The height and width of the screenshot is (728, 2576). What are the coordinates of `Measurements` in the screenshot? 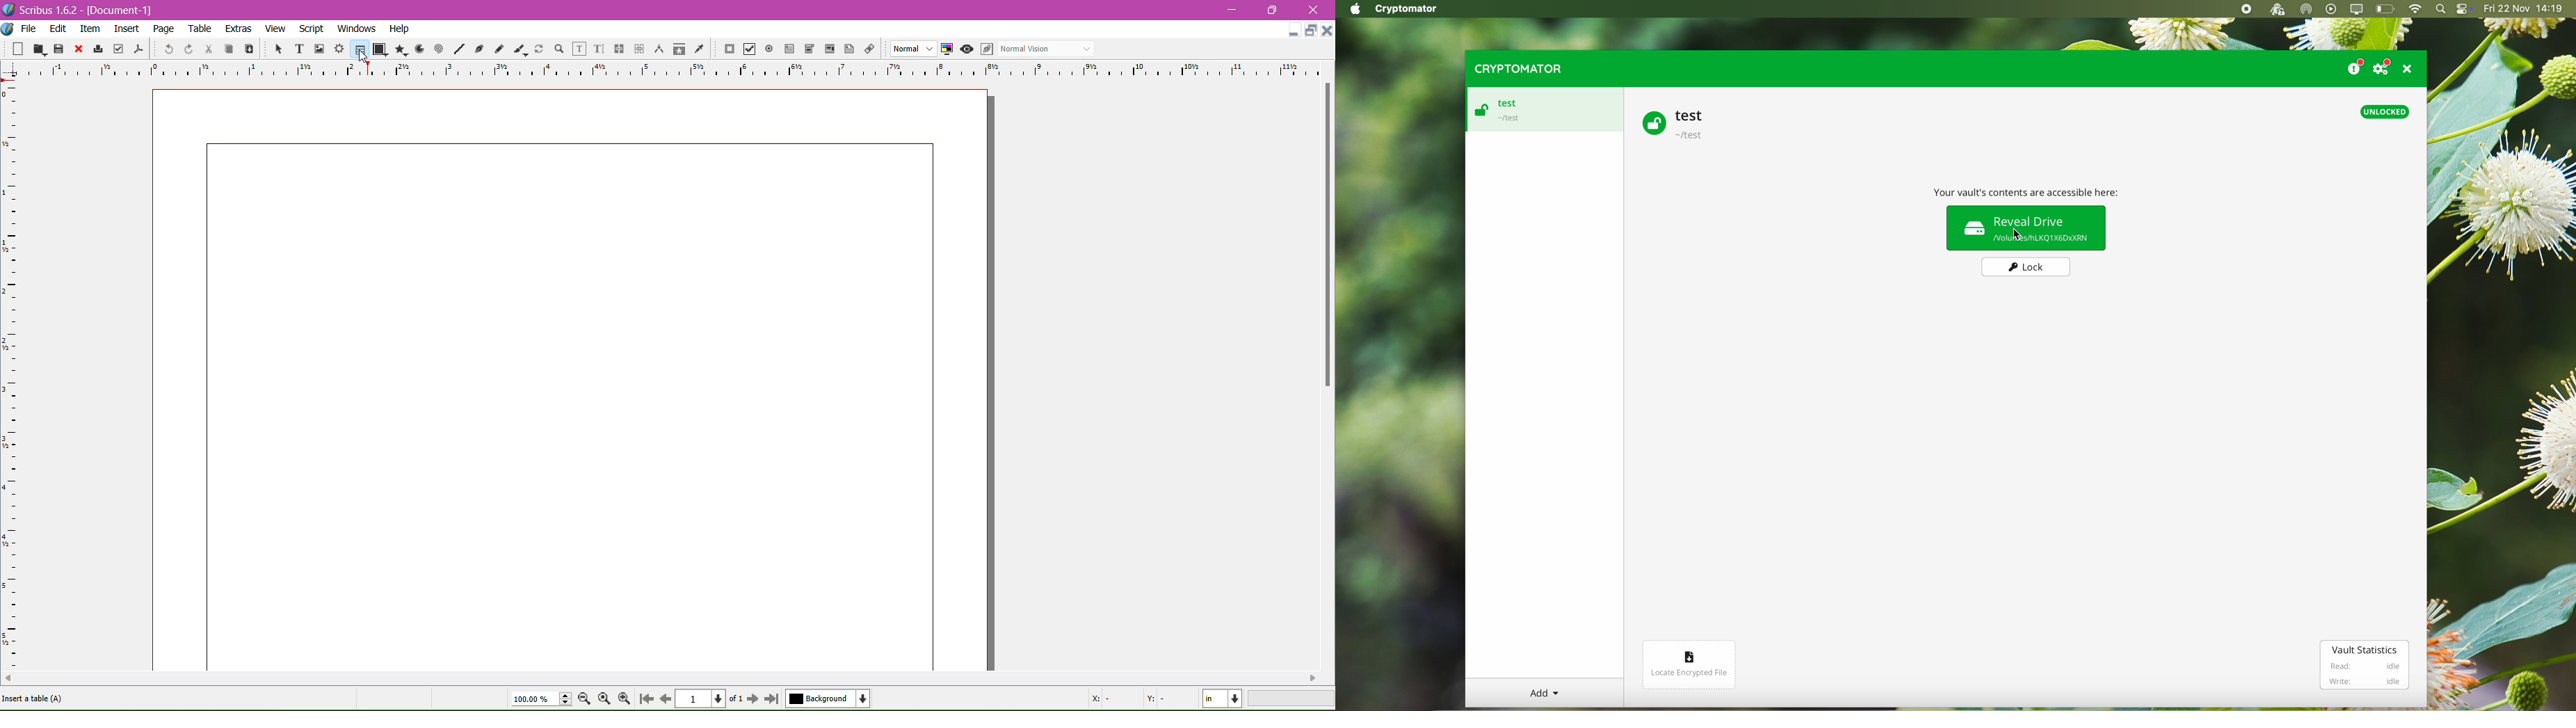 It's located at (657, 49).